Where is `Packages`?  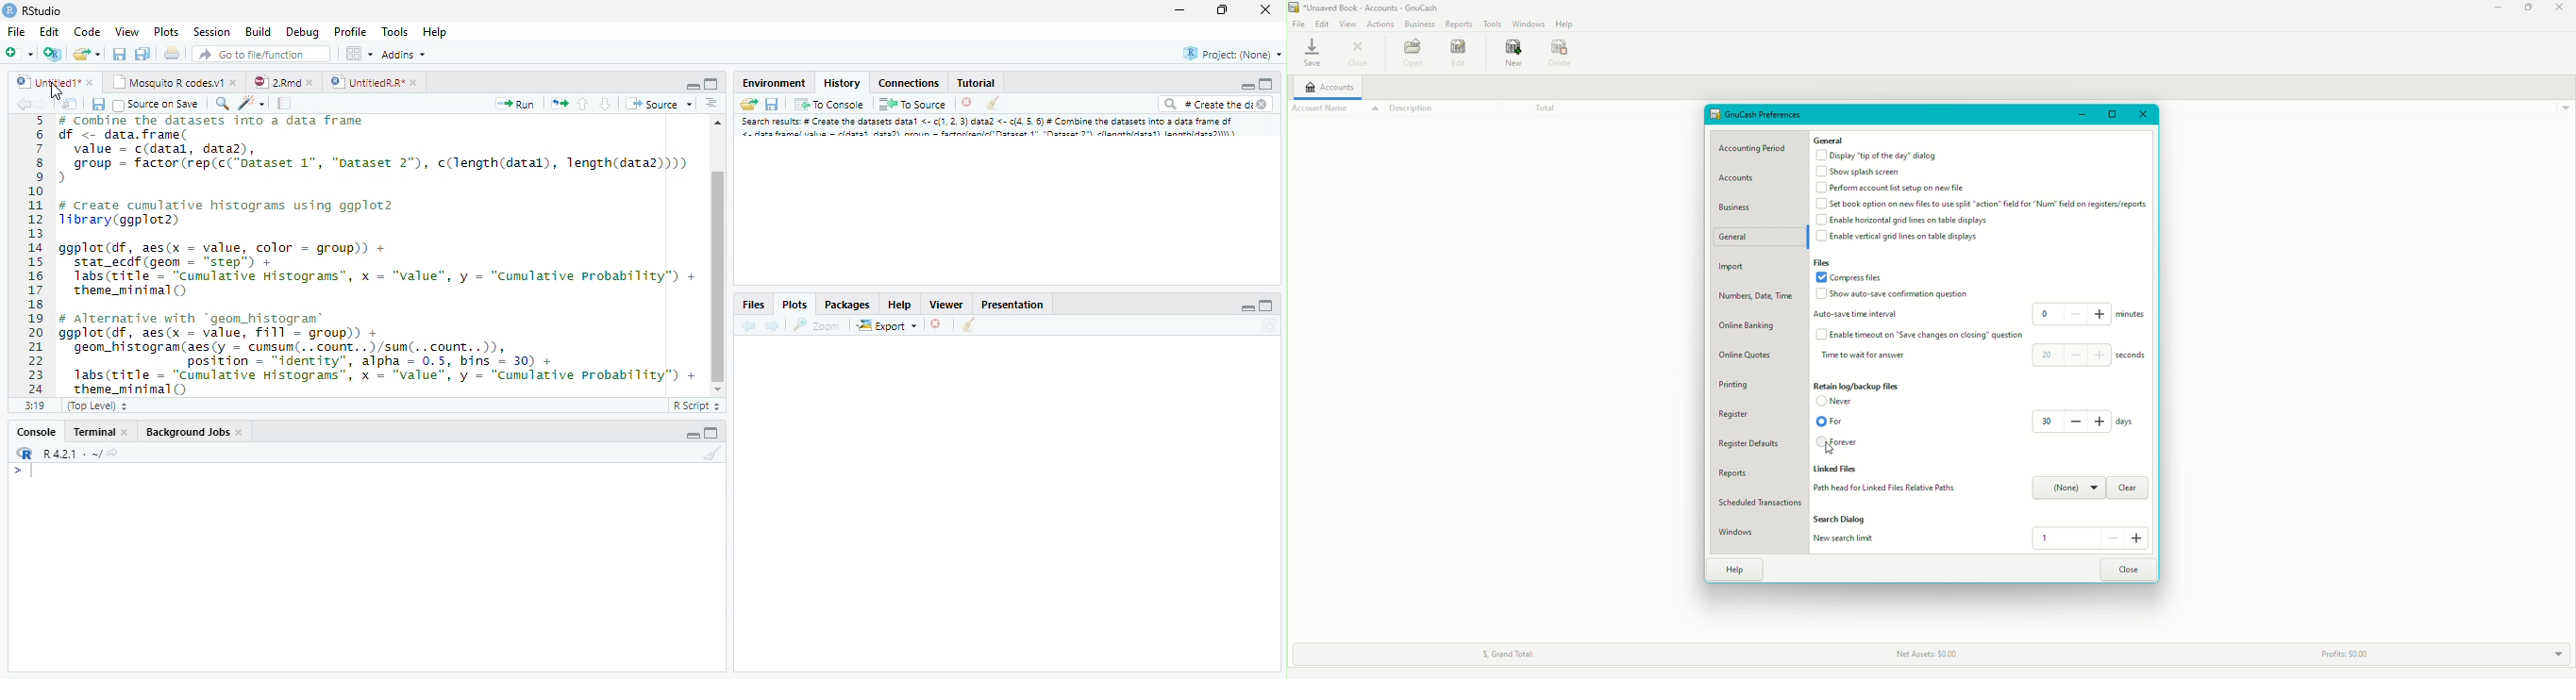
Packages is located at coordinates (847, 303).